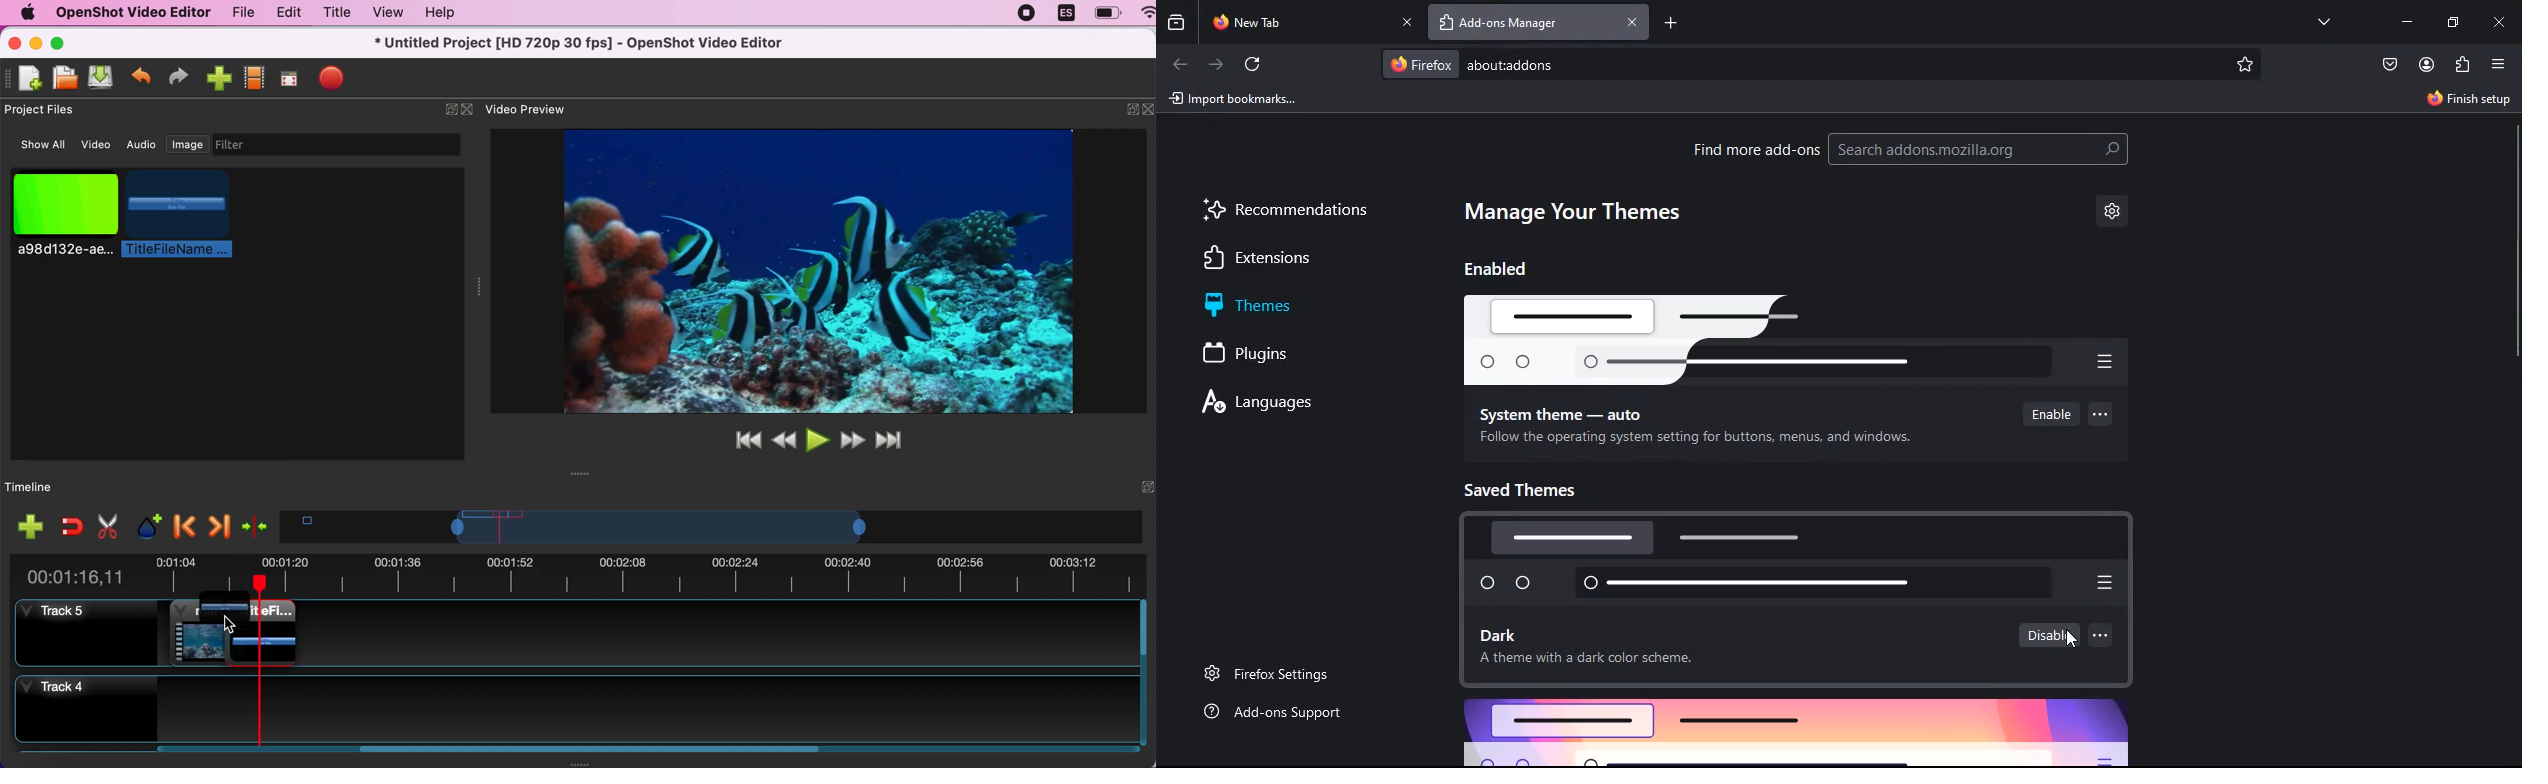 This screenshot has height=784, width=2548. What do you see at coordinates (1554, 64) in the screenshot?
I see `url` at bounding box center [1554, 64].